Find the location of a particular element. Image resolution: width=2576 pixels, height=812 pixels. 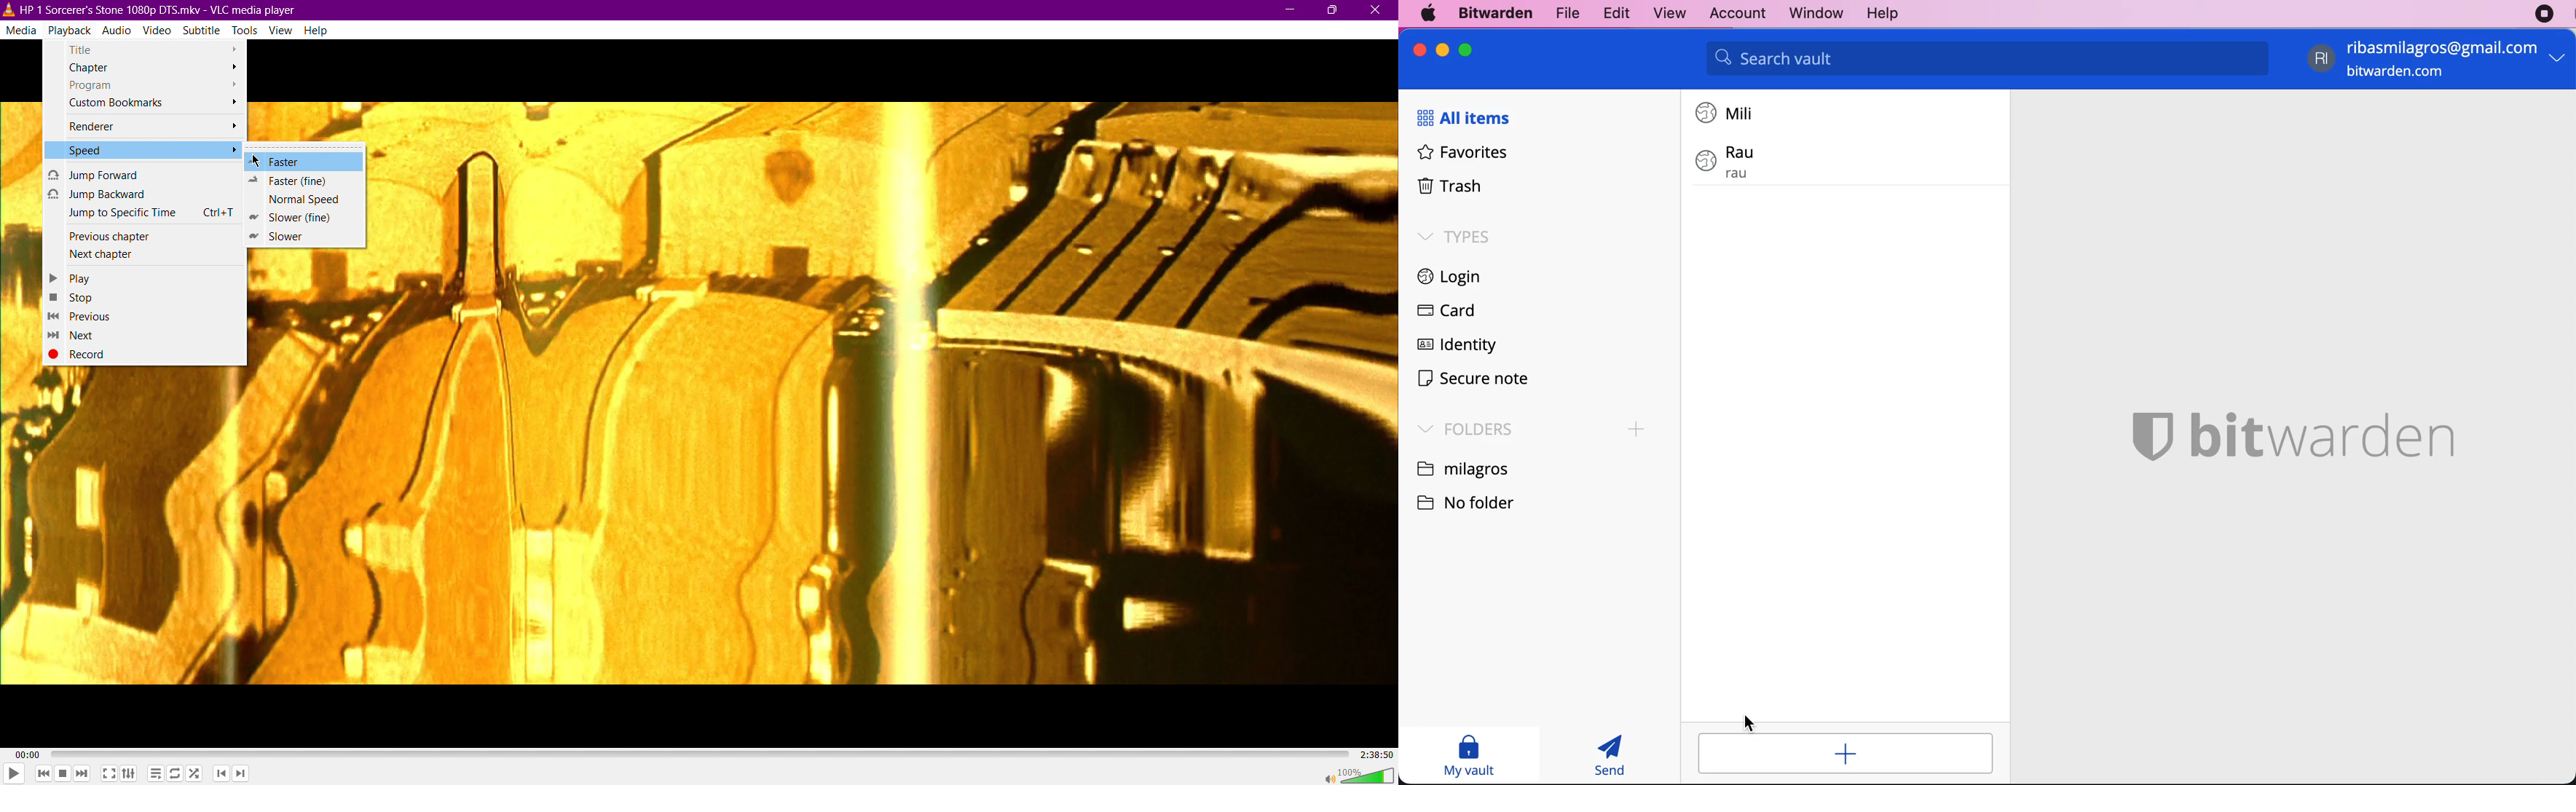

edit is located at coordinates (1613, 12).